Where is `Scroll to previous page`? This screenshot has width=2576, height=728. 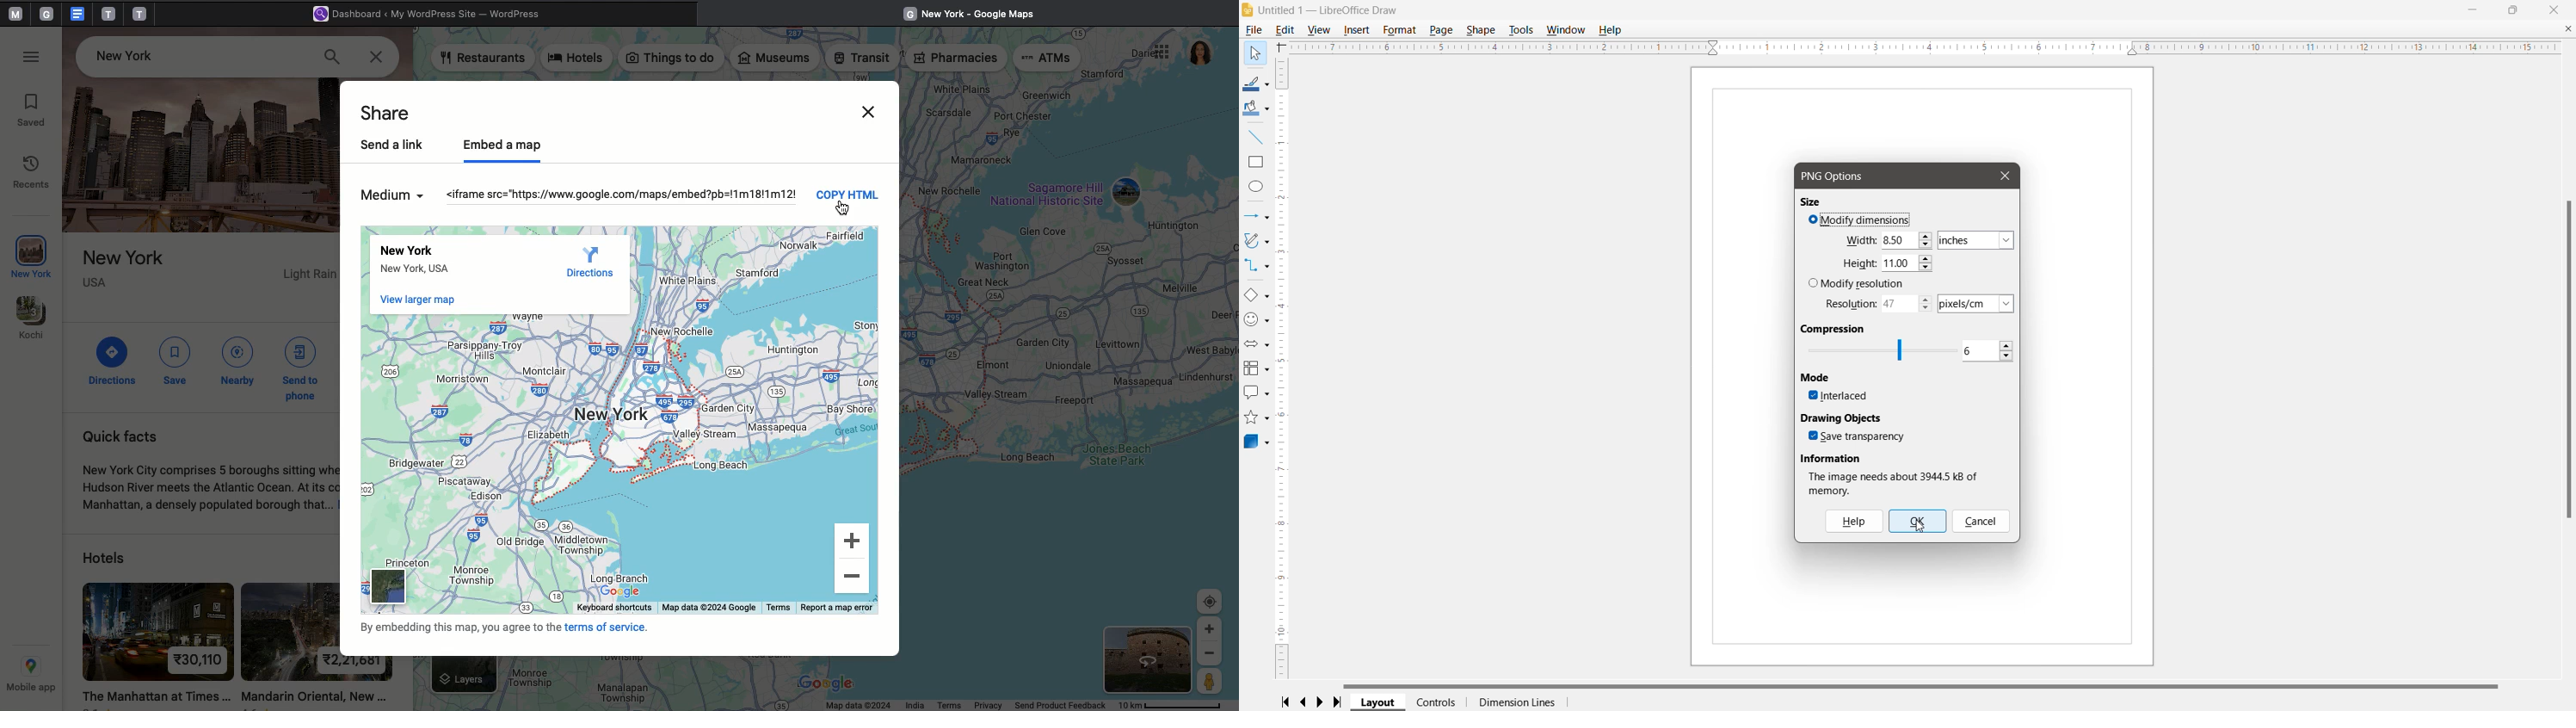
Scroll to previous page is located at coordinates (1304, 703).